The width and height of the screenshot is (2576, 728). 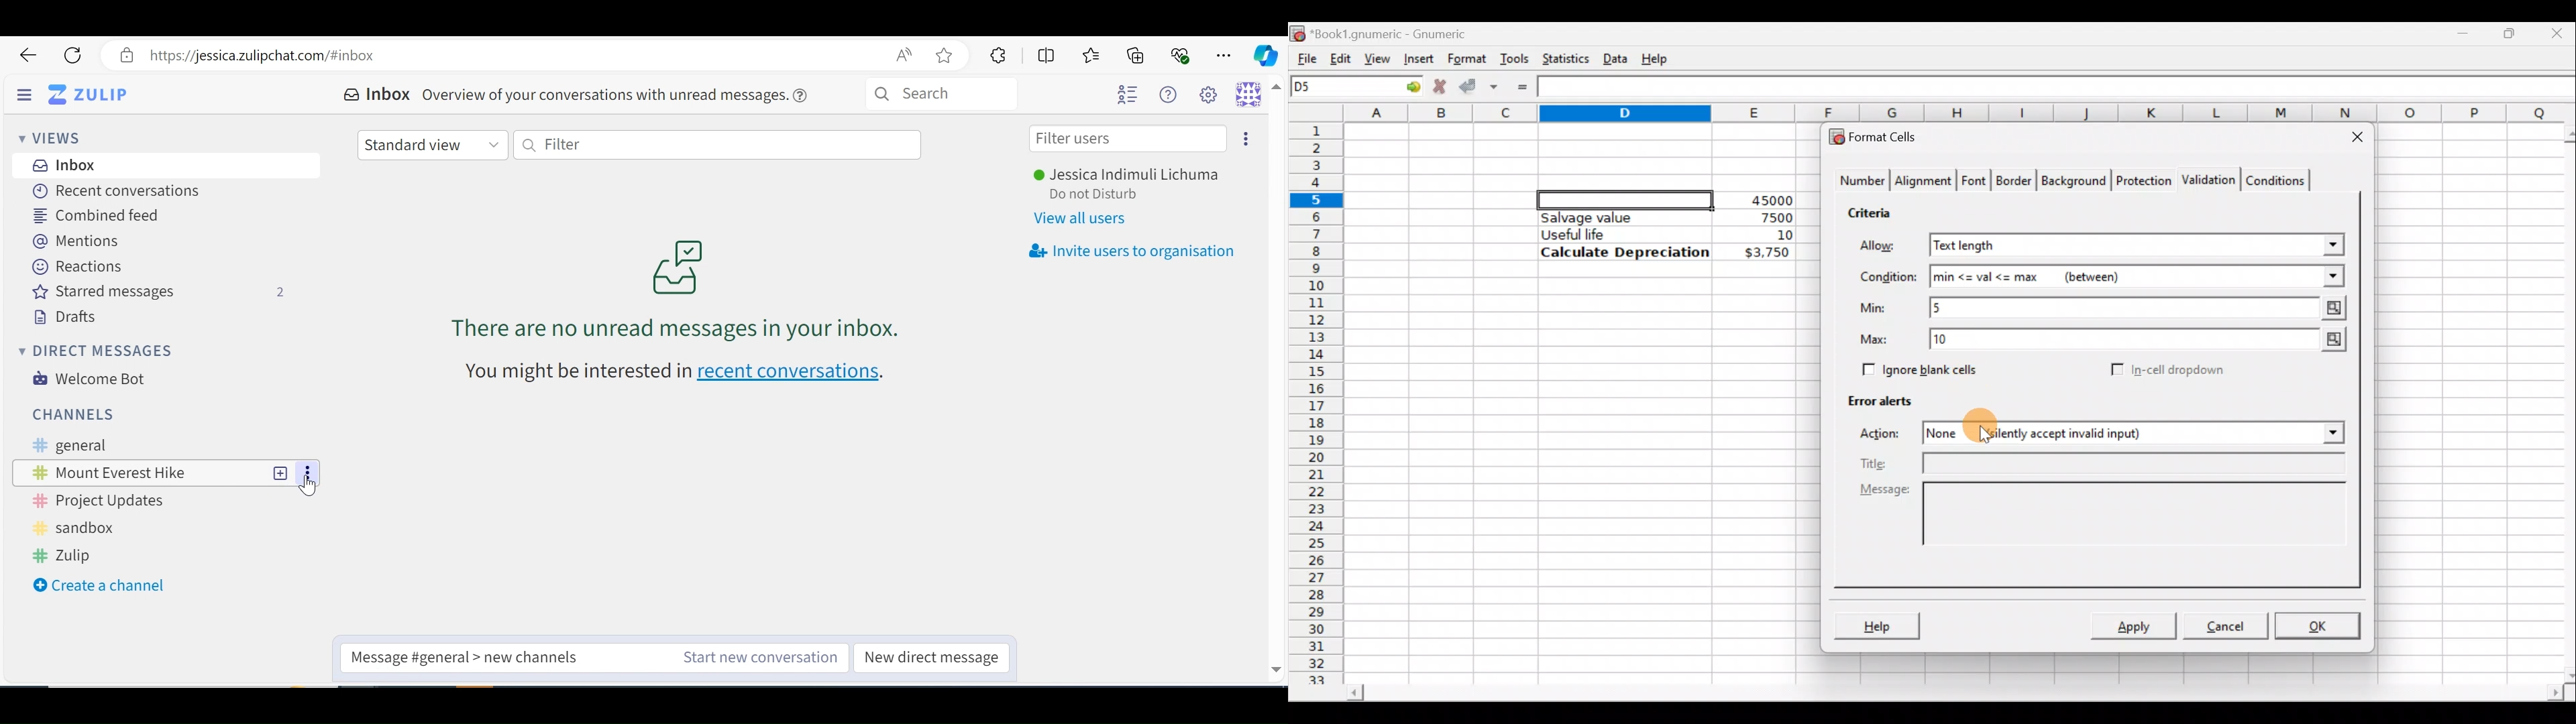 What do you see at coordinates (965, 95) in the screenshot?
I see `Search` at bounding box center [965, 95].